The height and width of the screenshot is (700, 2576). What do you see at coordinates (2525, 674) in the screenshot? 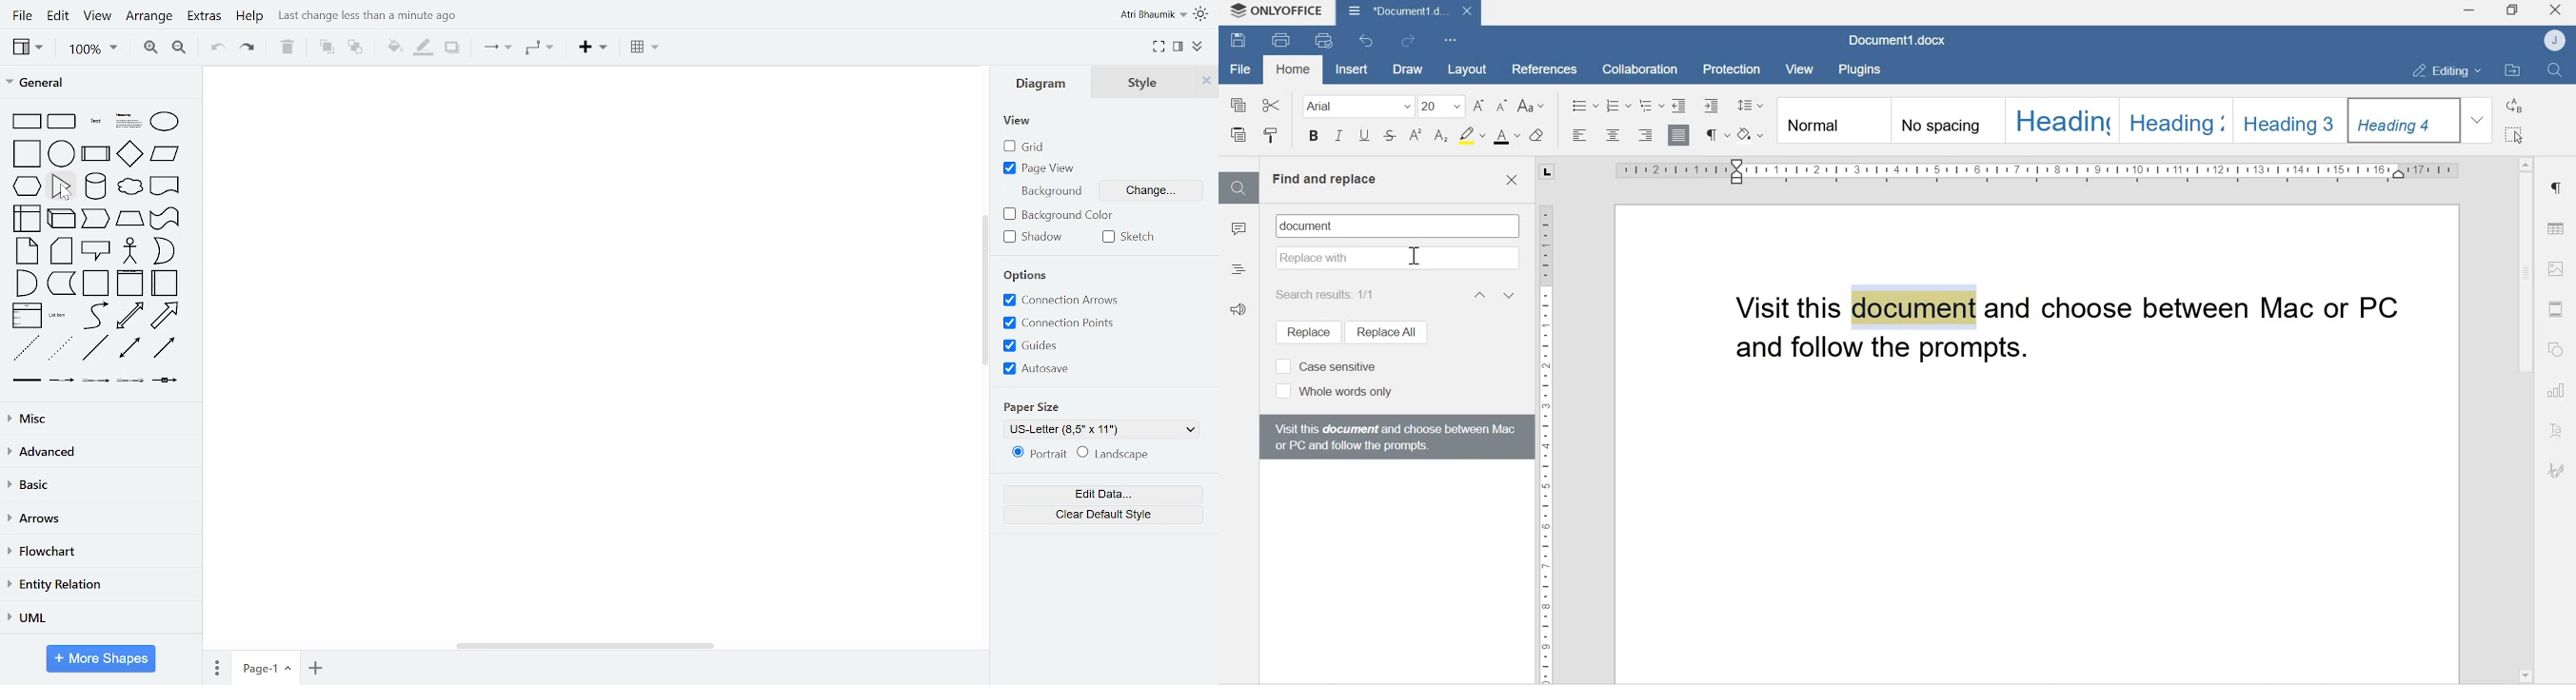
I see `Scroll down` at bounding box center [2525, 674].